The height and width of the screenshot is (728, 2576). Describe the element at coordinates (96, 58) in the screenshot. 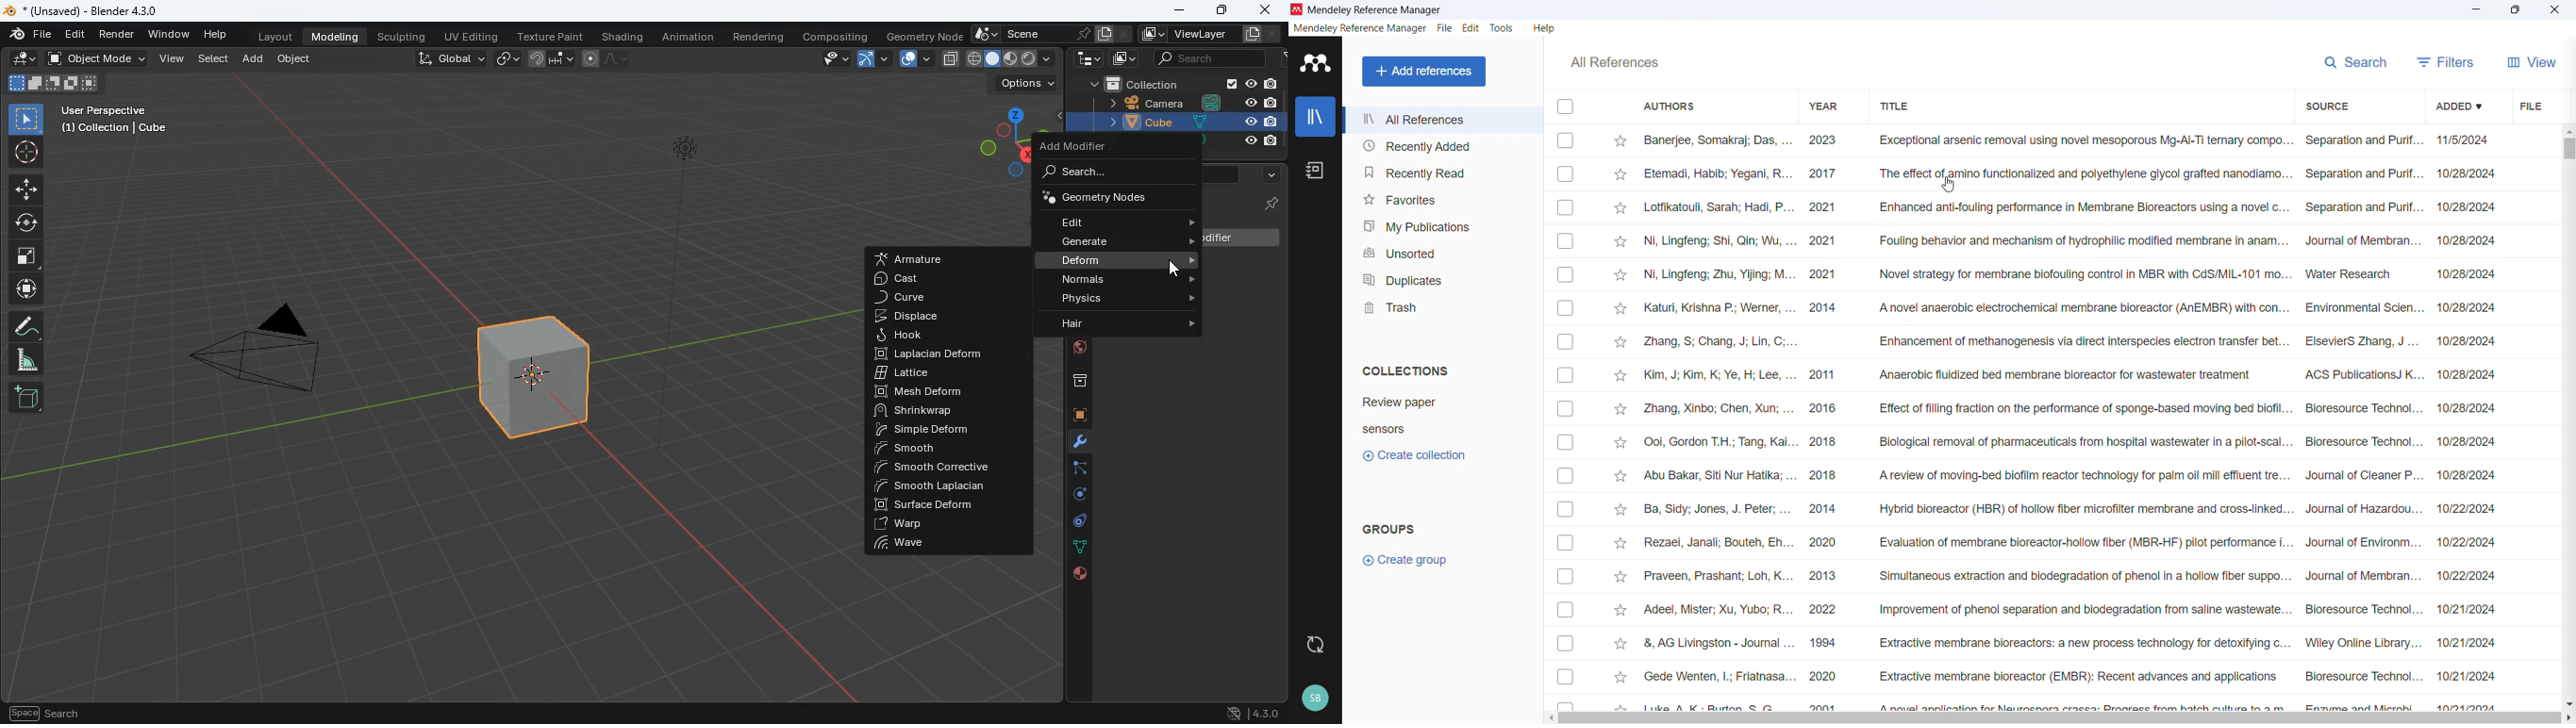

I see `object mode` at that location.